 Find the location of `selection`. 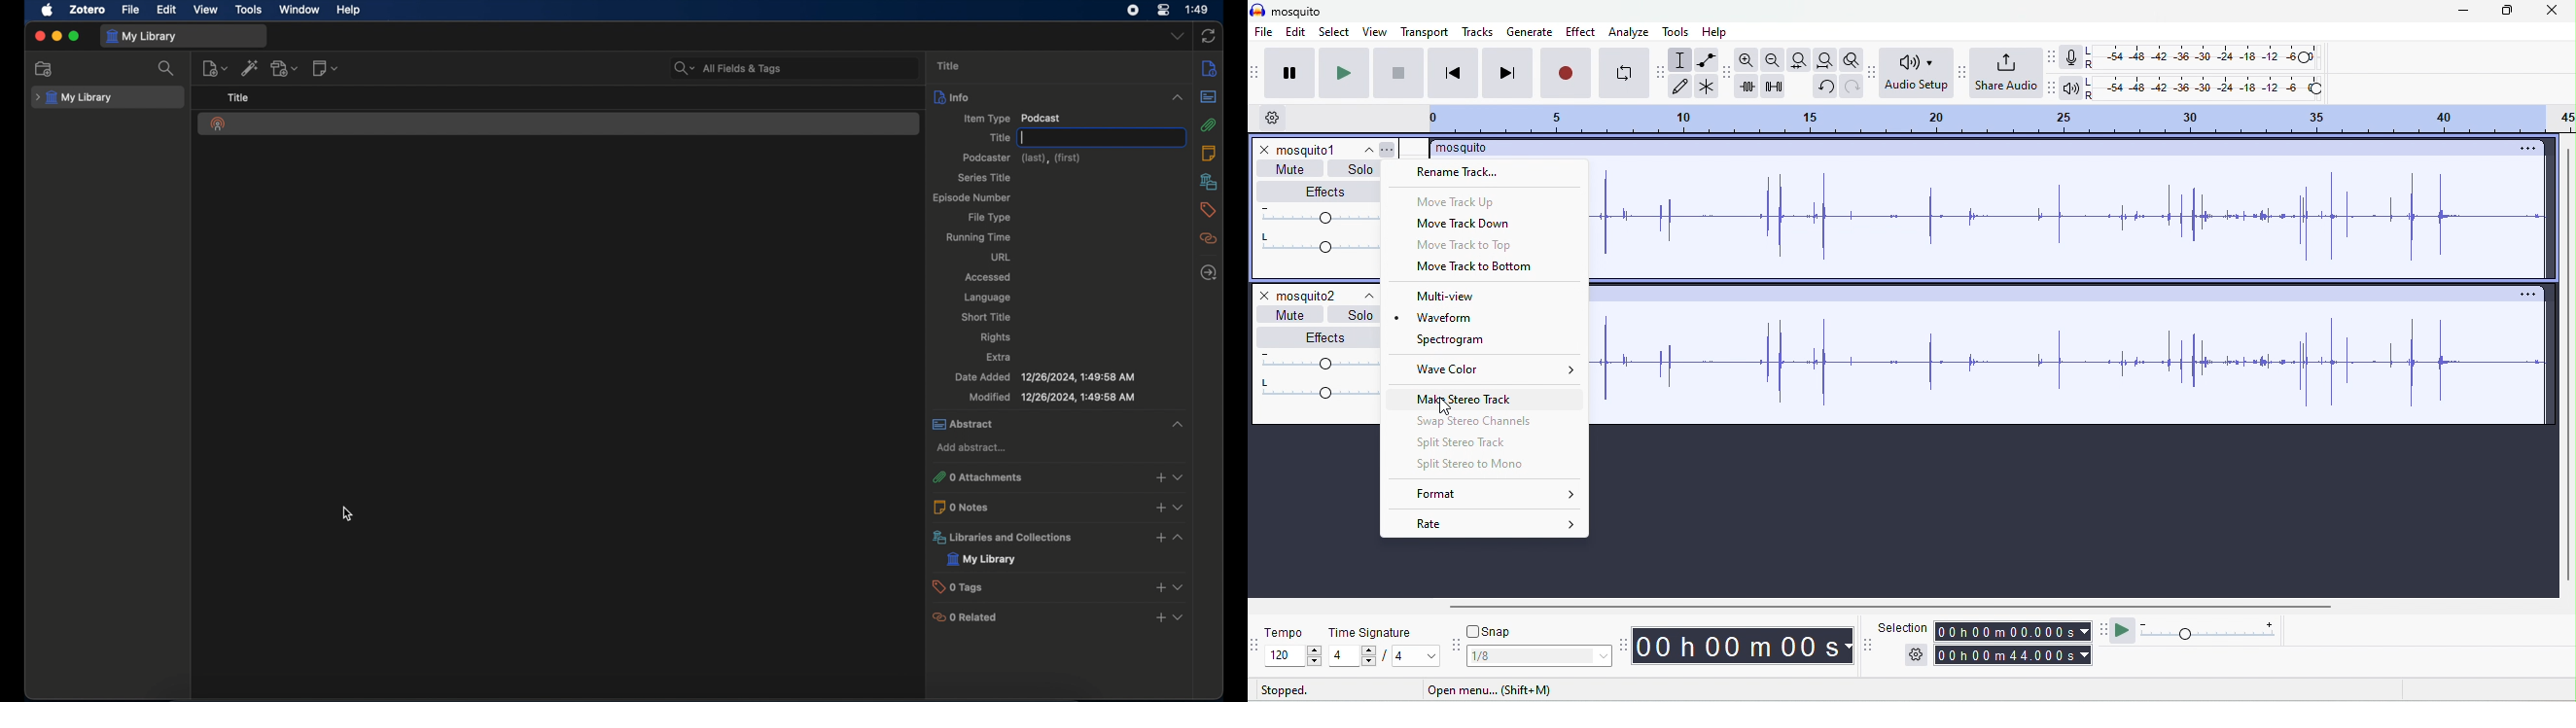

selection is located at coordinates (1904, 626).